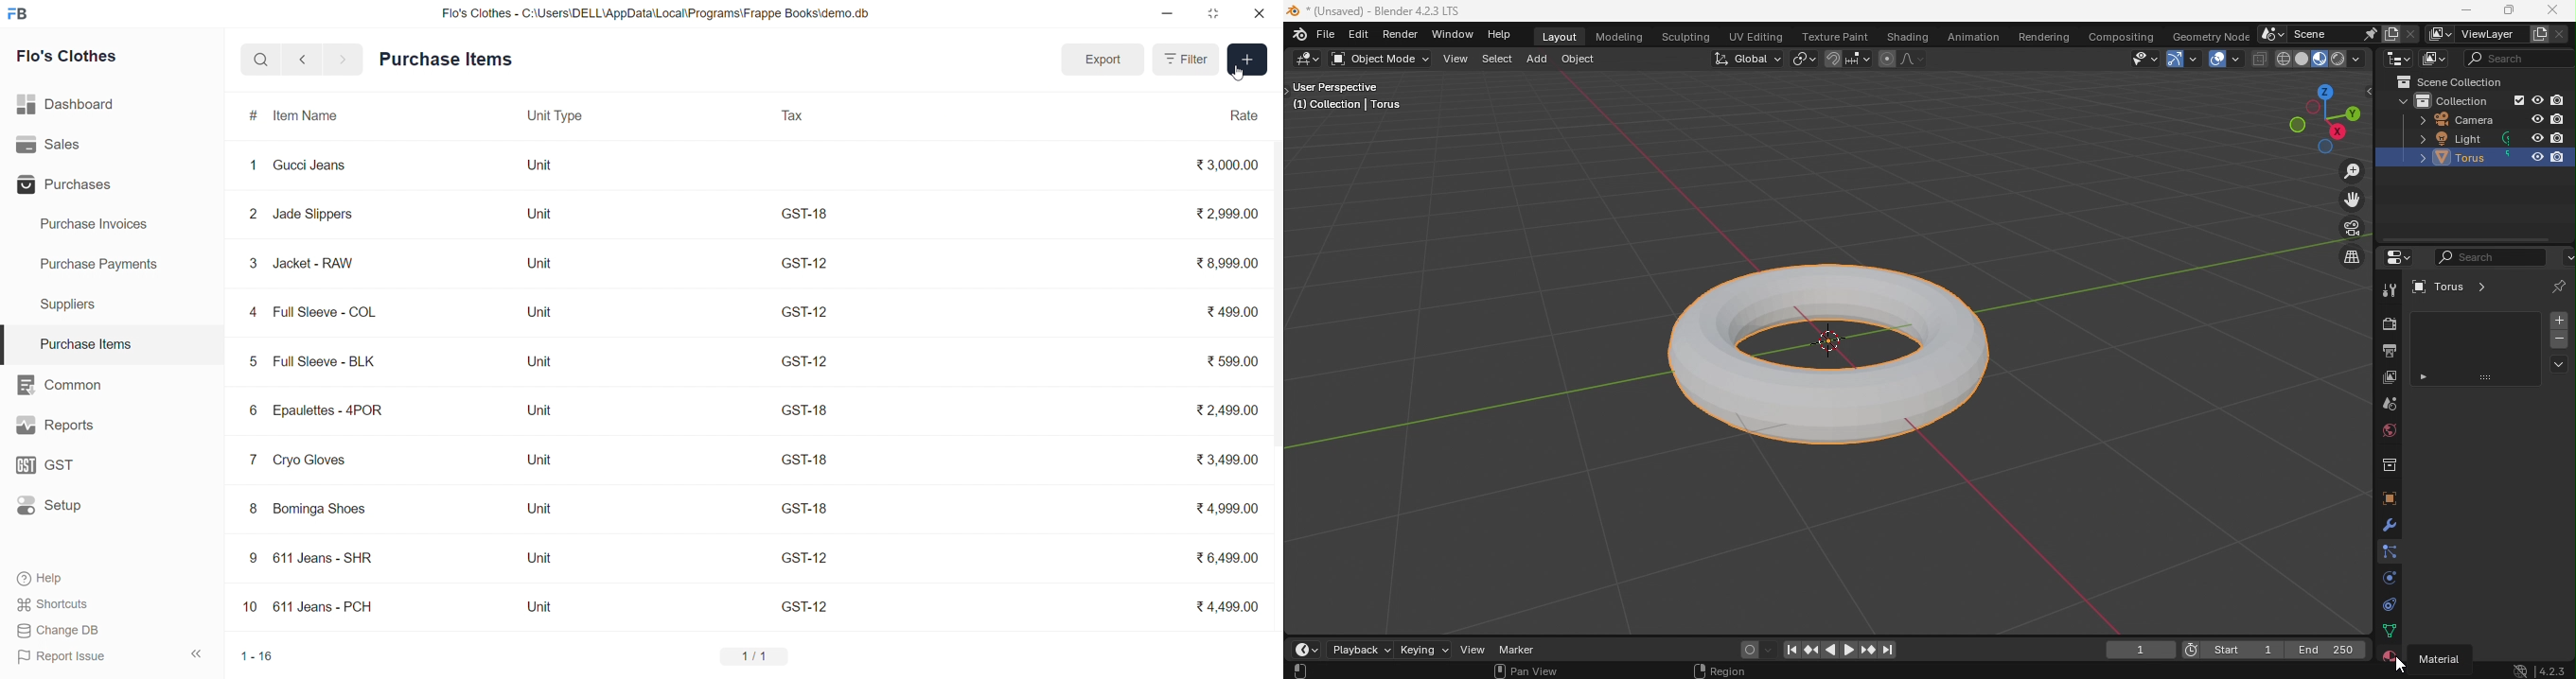 This screenshot has height=700, width=2576. I want to click on Unit, so click(546, 607).